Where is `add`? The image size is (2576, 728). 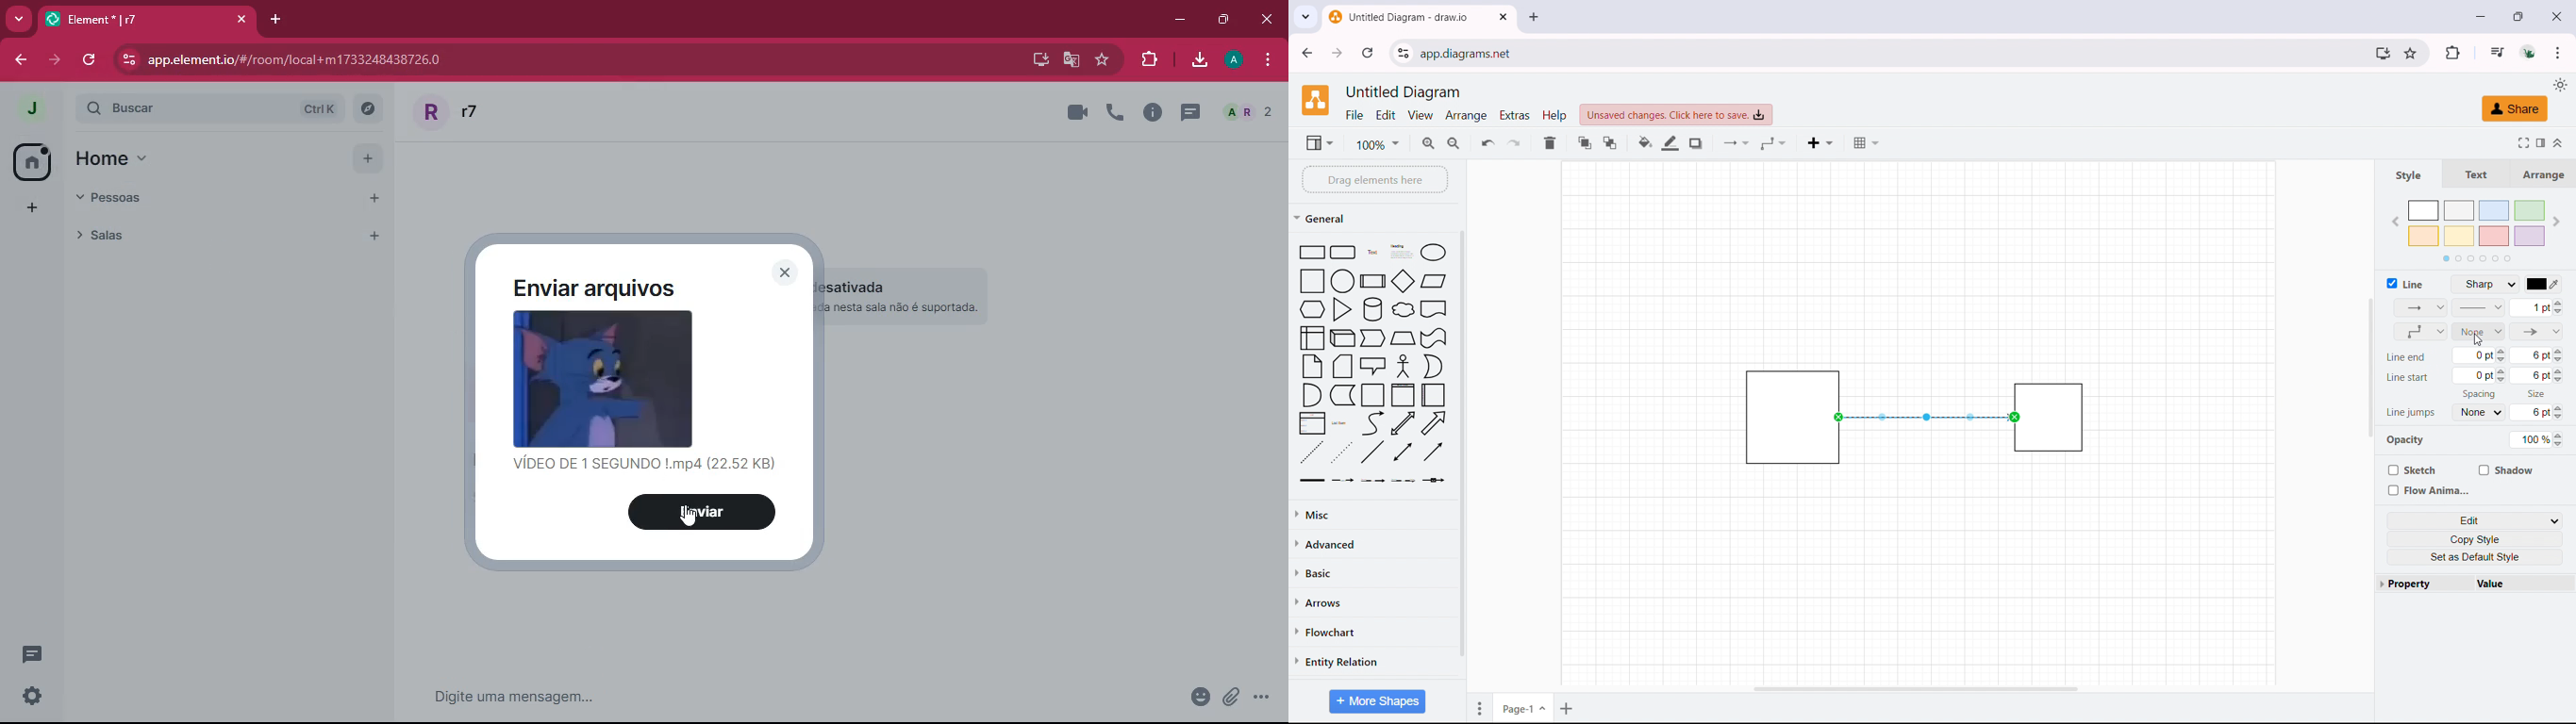 add is located at coordinates (367, 157).